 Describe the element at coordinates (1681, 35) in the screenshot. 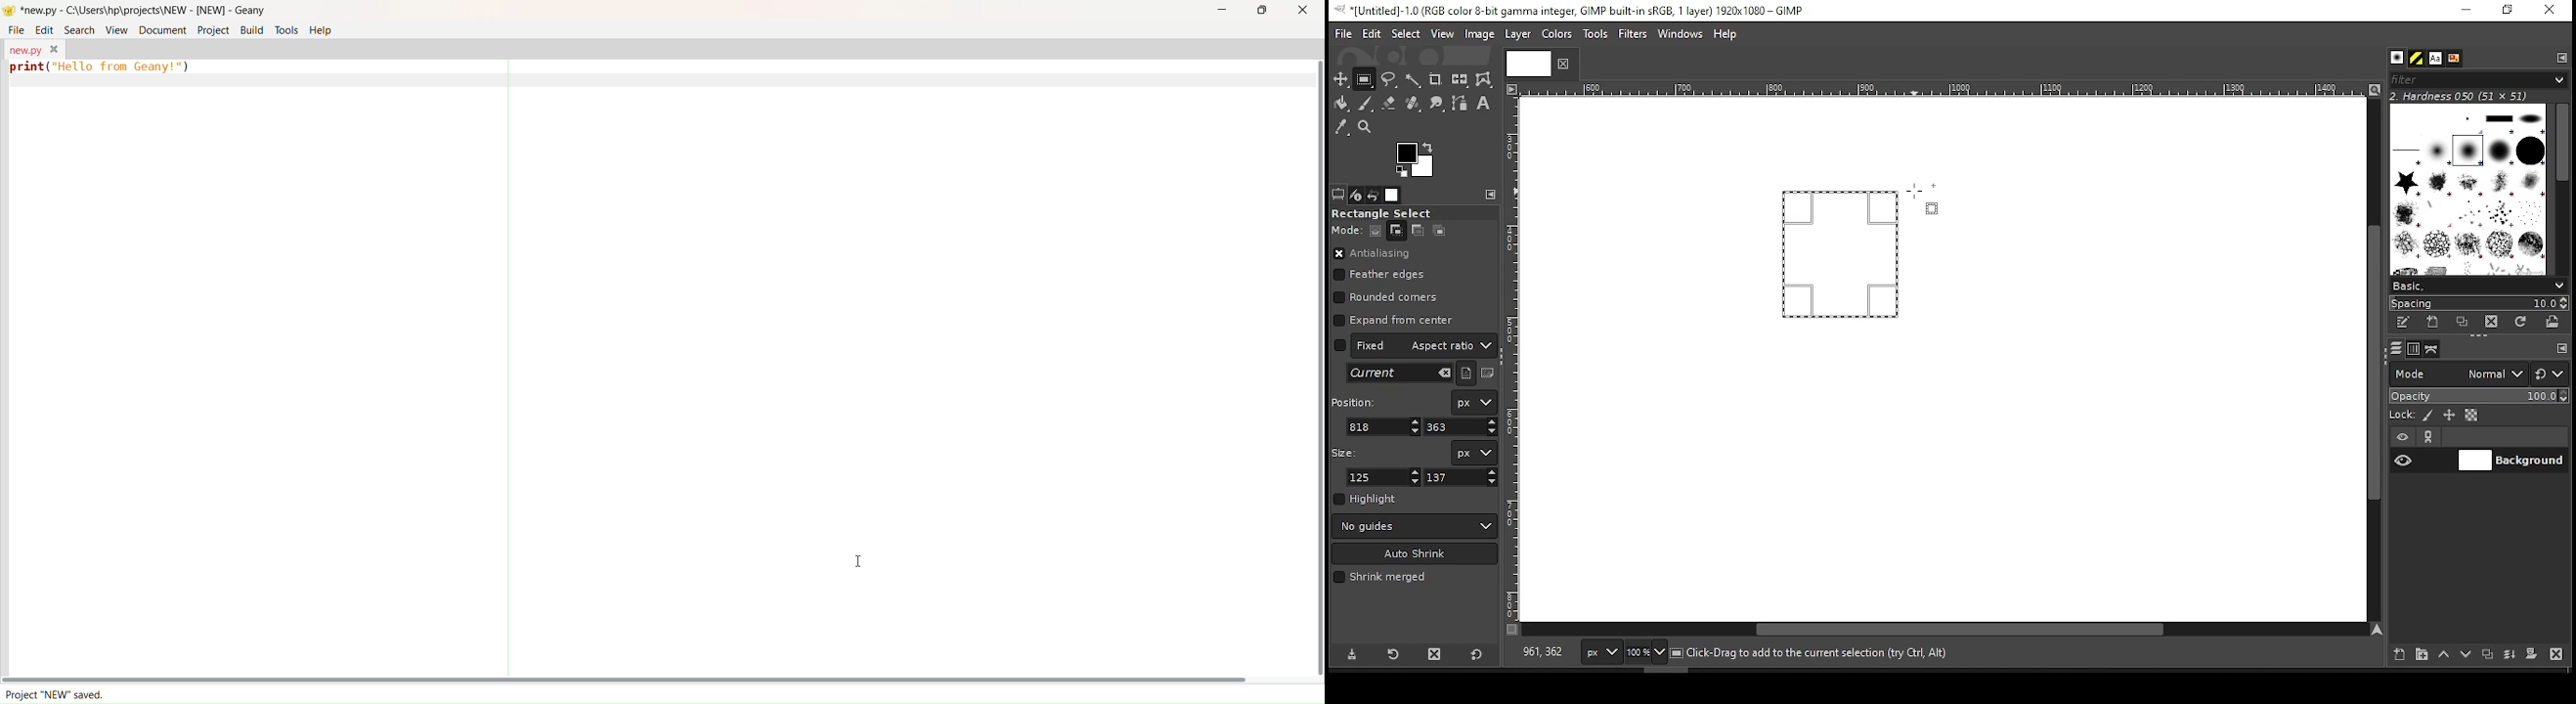

I see `windows` at that location.